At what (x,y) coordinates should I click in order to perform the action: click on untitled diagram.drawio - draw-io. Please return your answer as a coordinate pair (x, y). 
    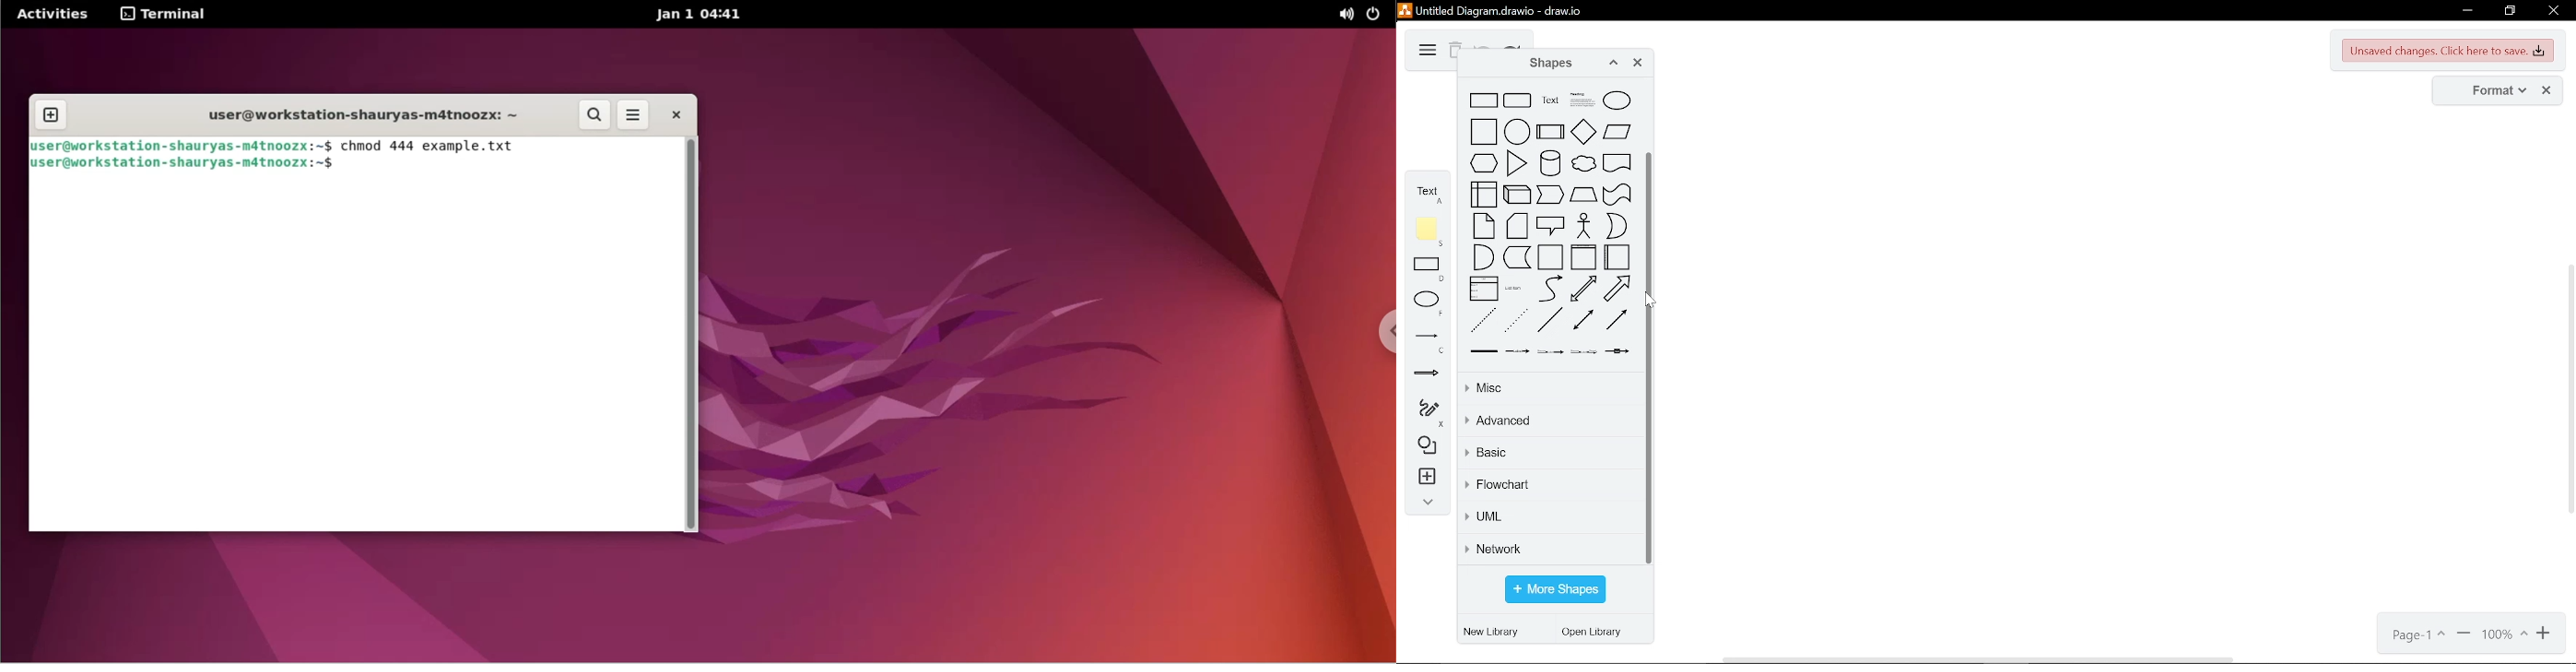
    Looking at the image, I should click on (1501, 9).